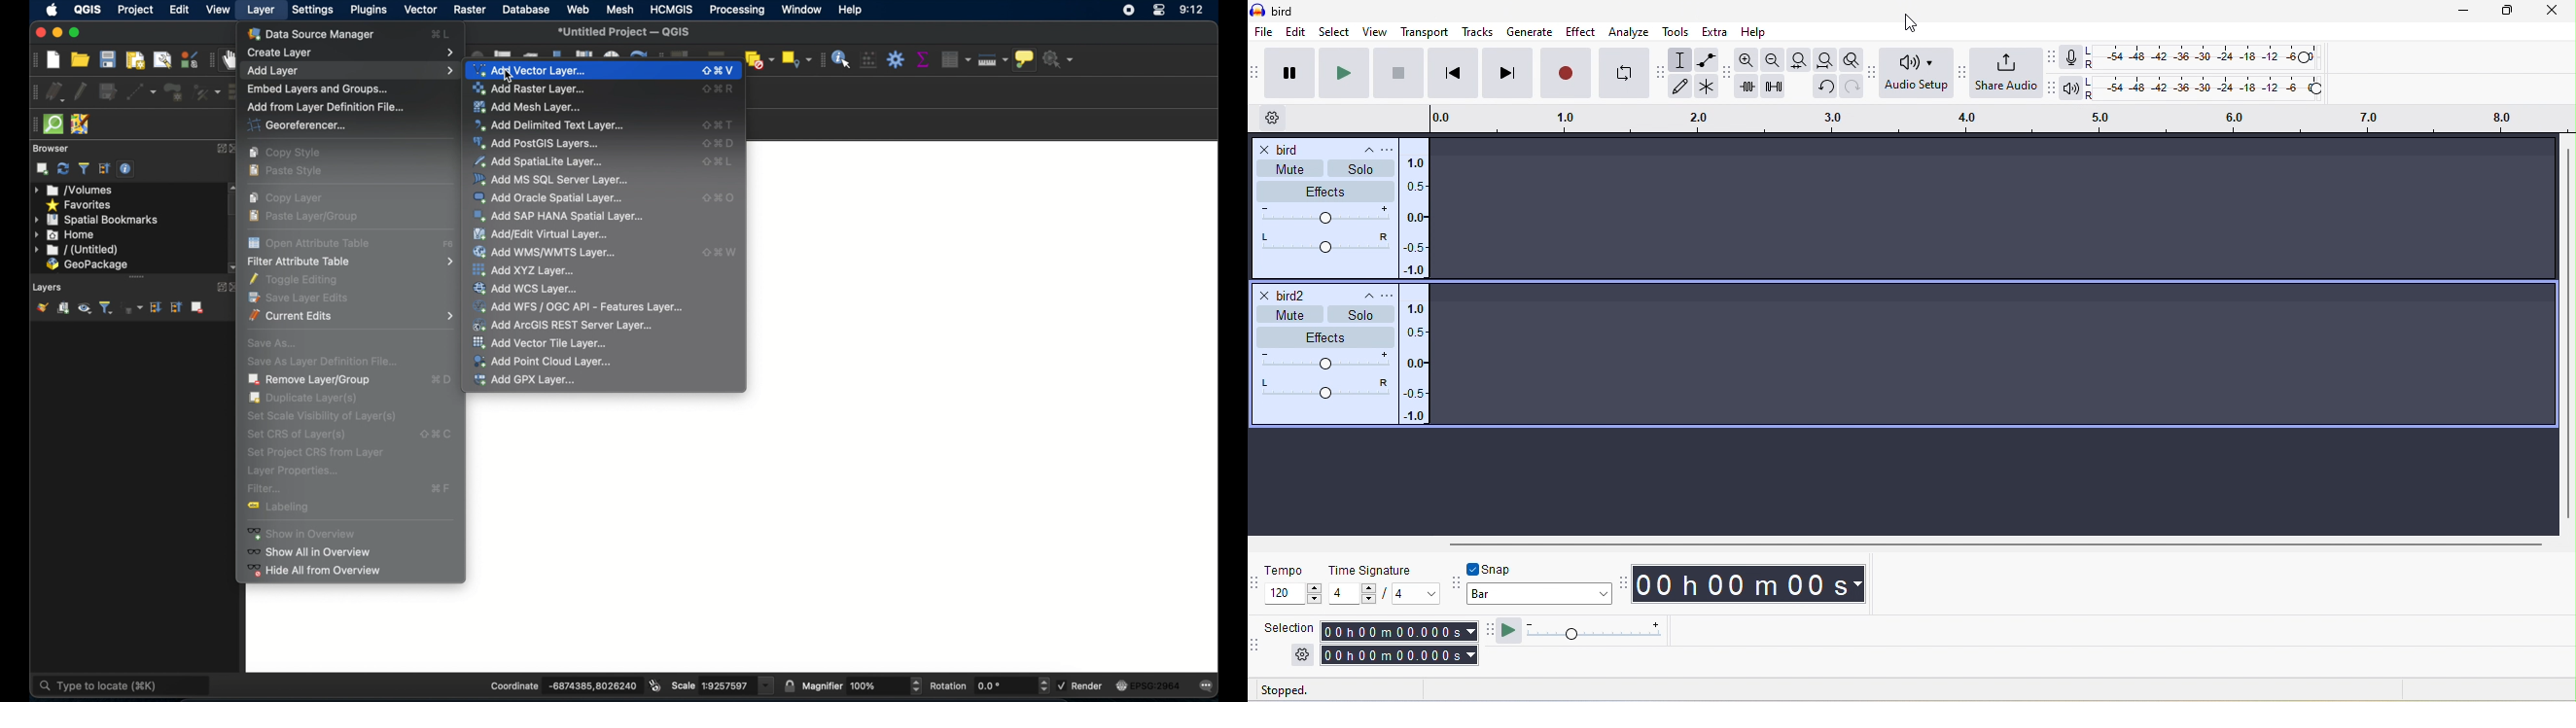  What do you see at coordinates (990, 686) in the screenshot?
I see `rotation` at bounding box center [990, 686].